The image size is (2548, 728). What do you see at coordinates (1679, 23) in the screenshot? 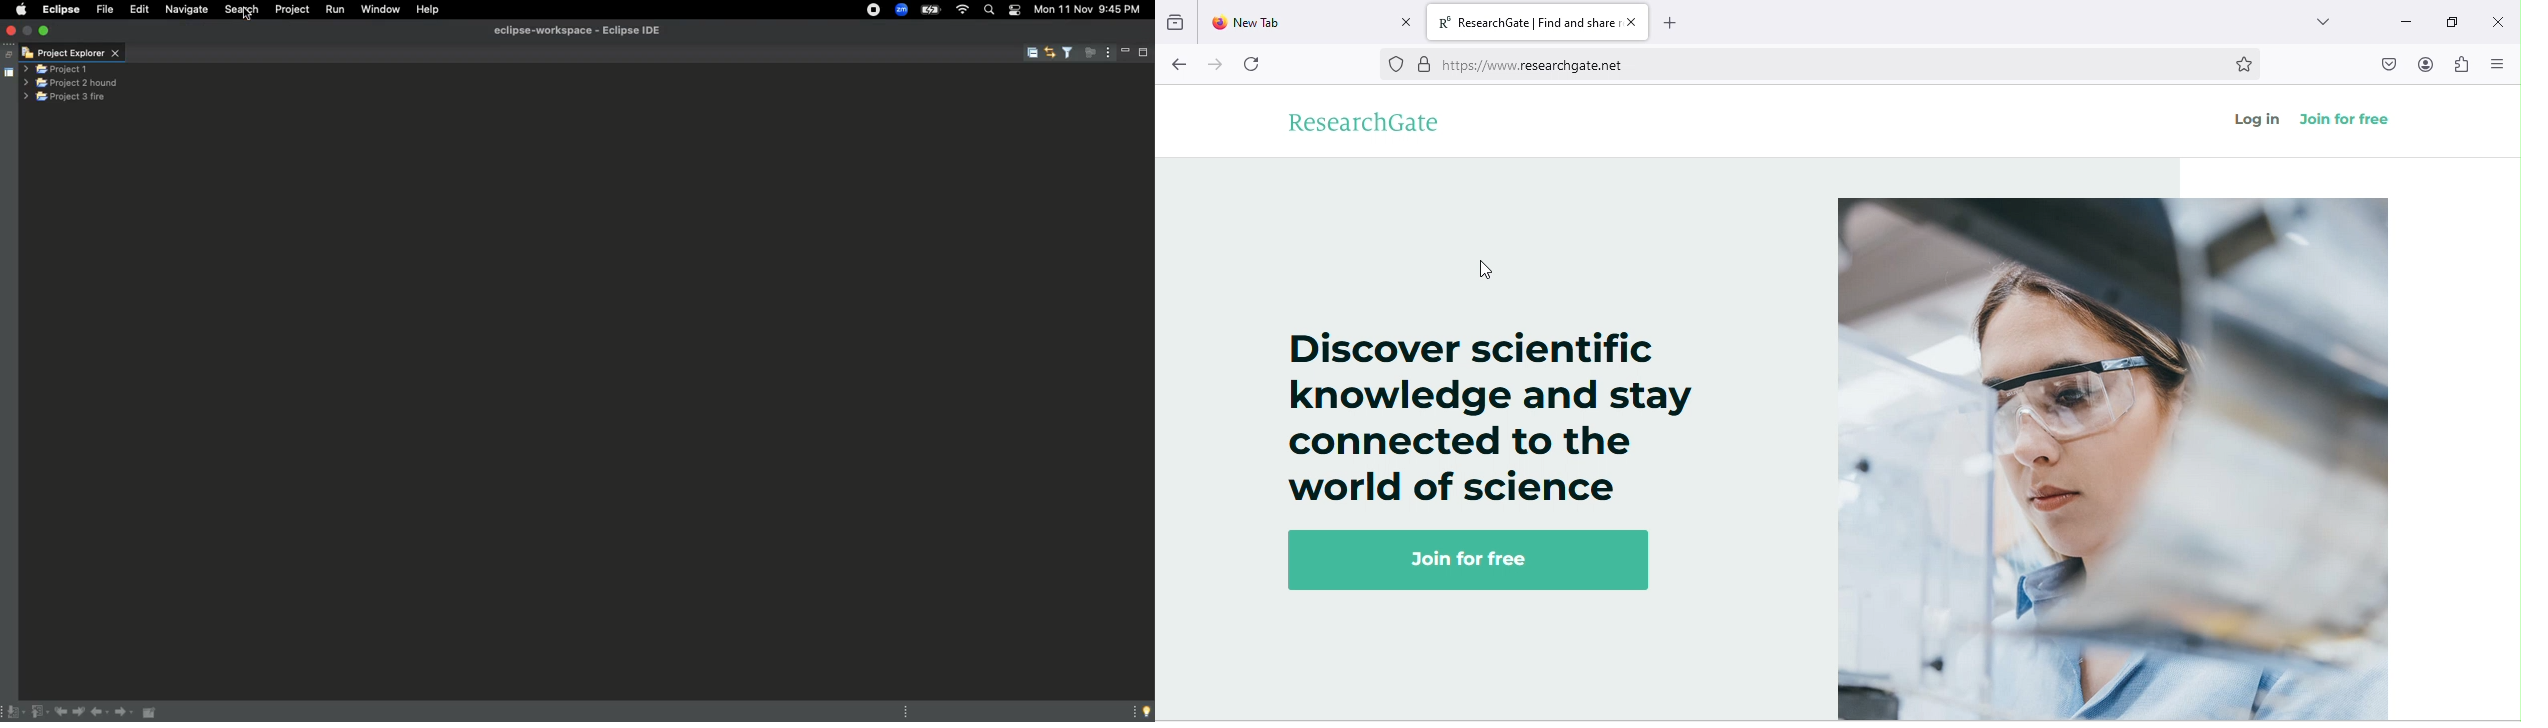
I see `add` at bounding box center [1679, 23].